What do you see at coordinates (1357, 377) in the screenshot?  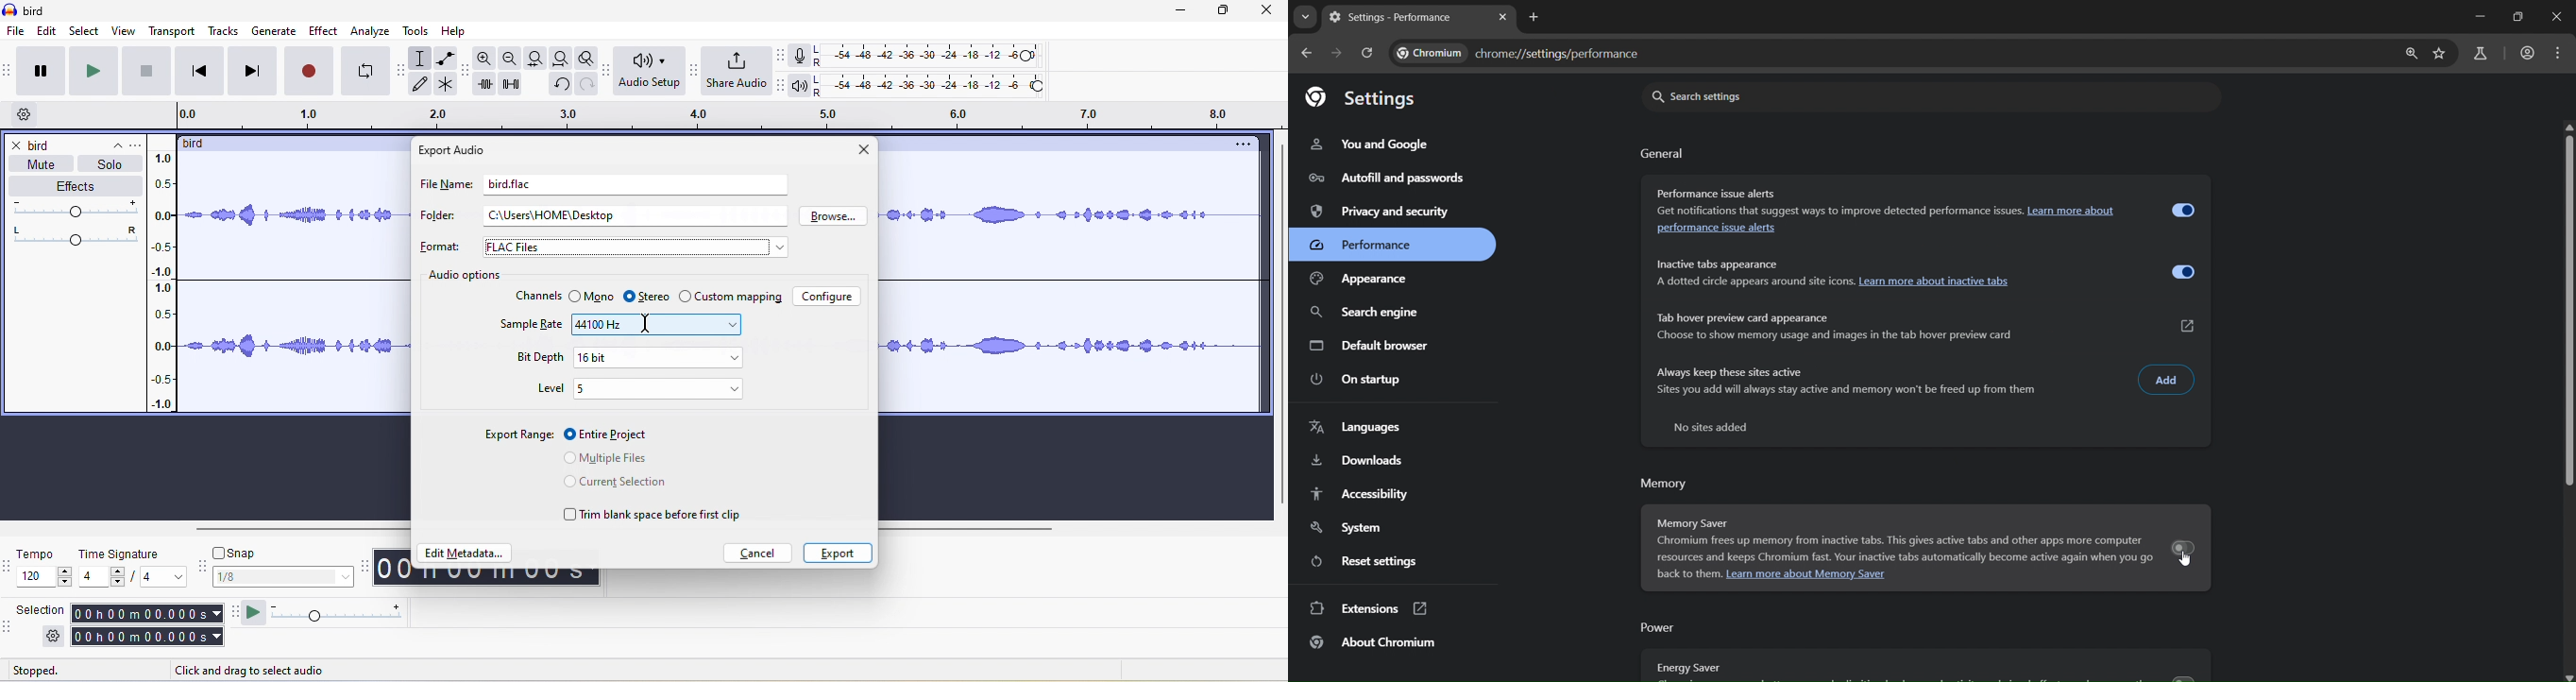 I see `on startup` at bounding box center [1357, 377].